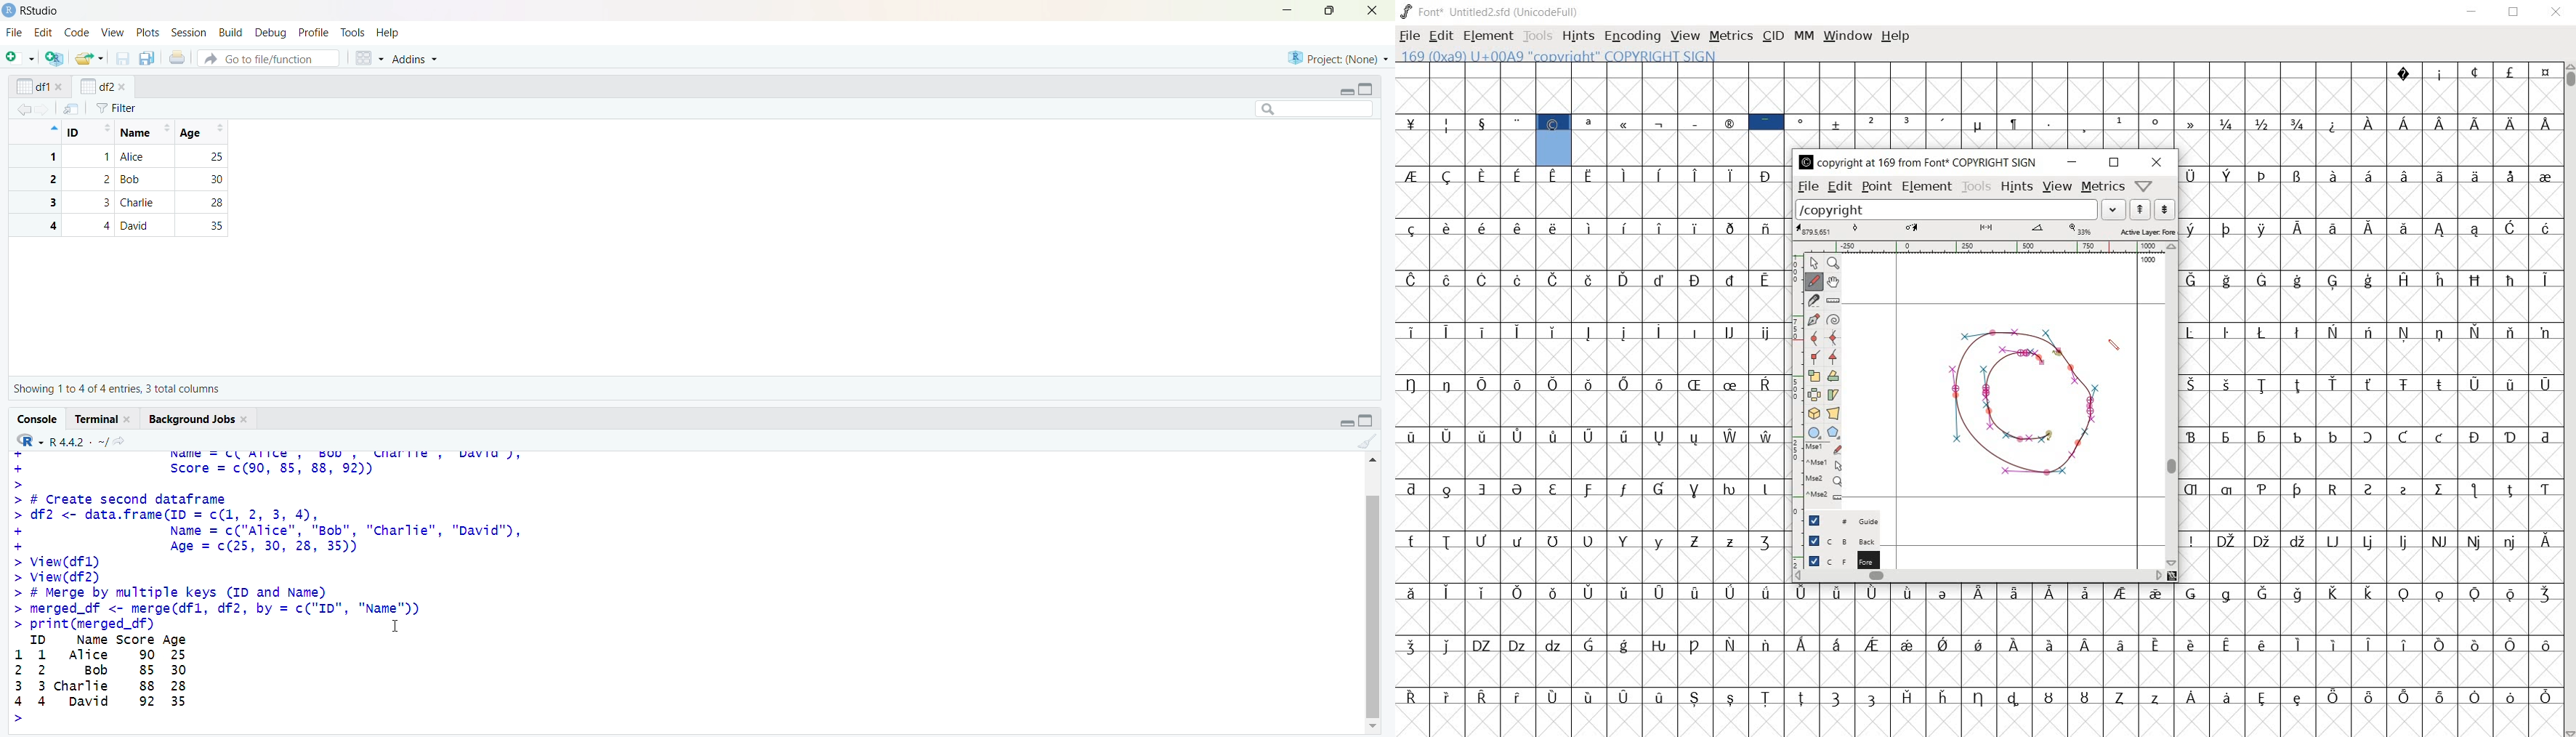  Describe the element at coordinates (116, 108) in the screenshot. I see `Filter` at that location.